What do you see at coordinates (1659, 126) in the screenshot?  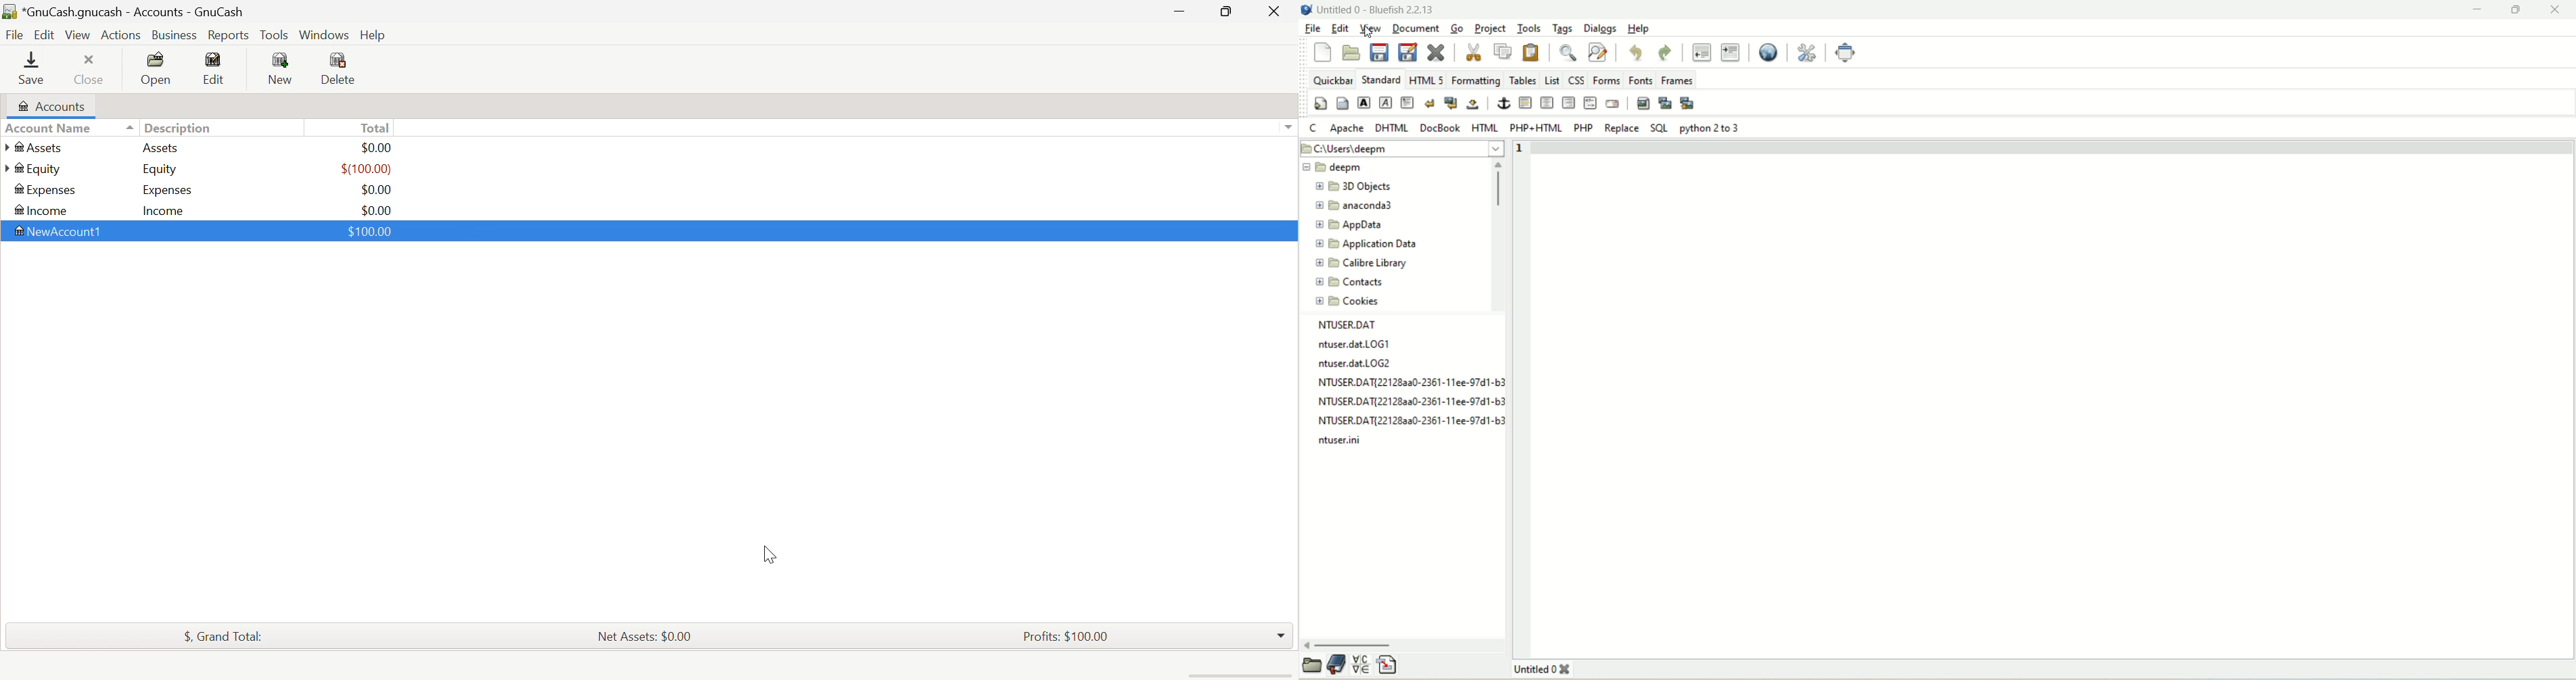 I see `SQL` at bounding box center [1659, 126].